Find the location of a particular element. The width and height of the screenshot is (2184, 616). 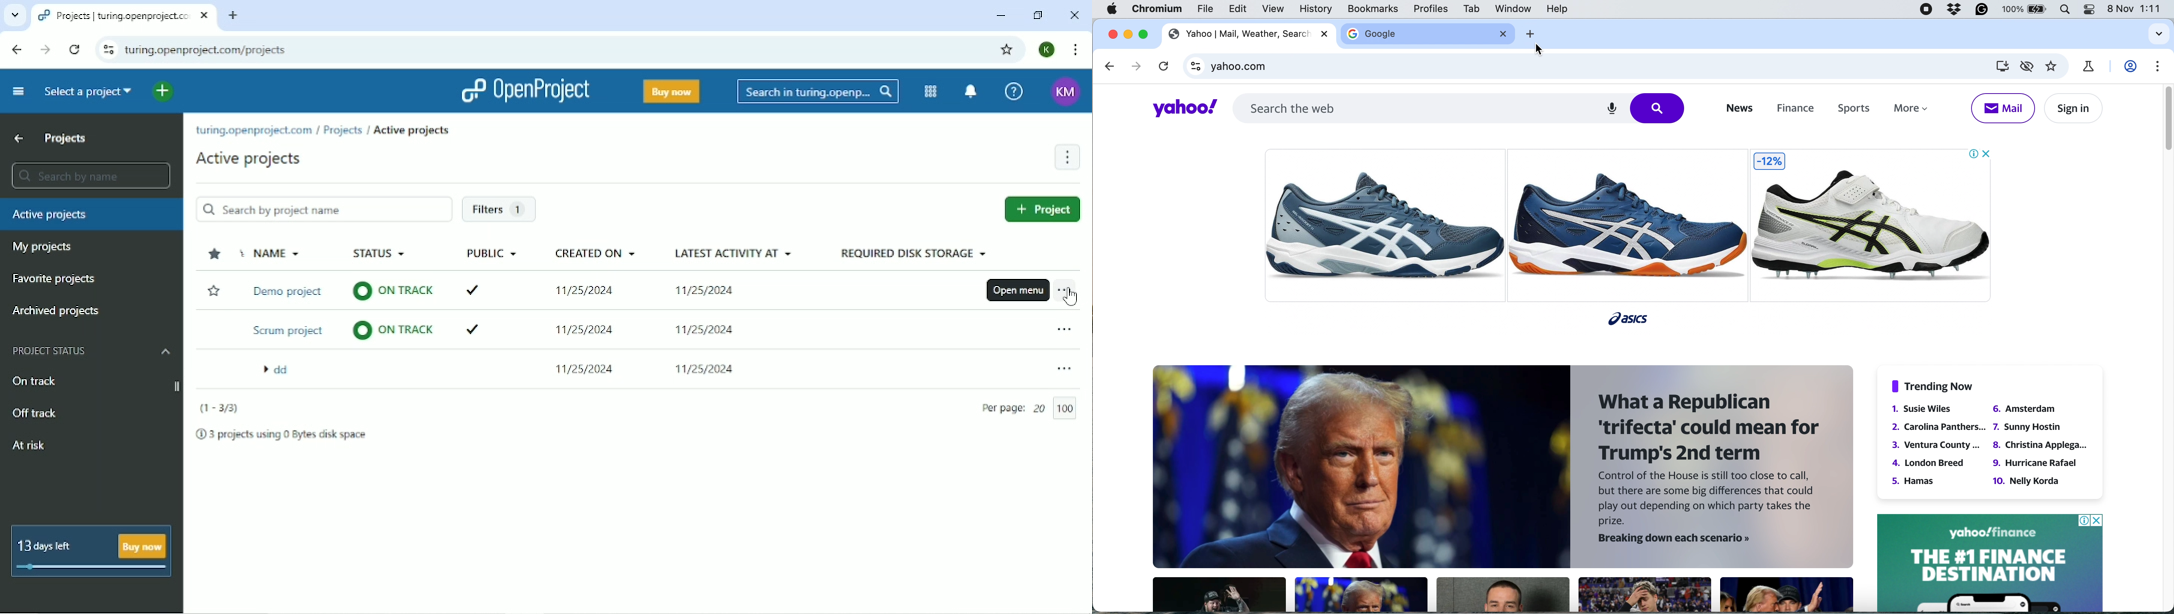

My projects is located at coordinates (44, 248).